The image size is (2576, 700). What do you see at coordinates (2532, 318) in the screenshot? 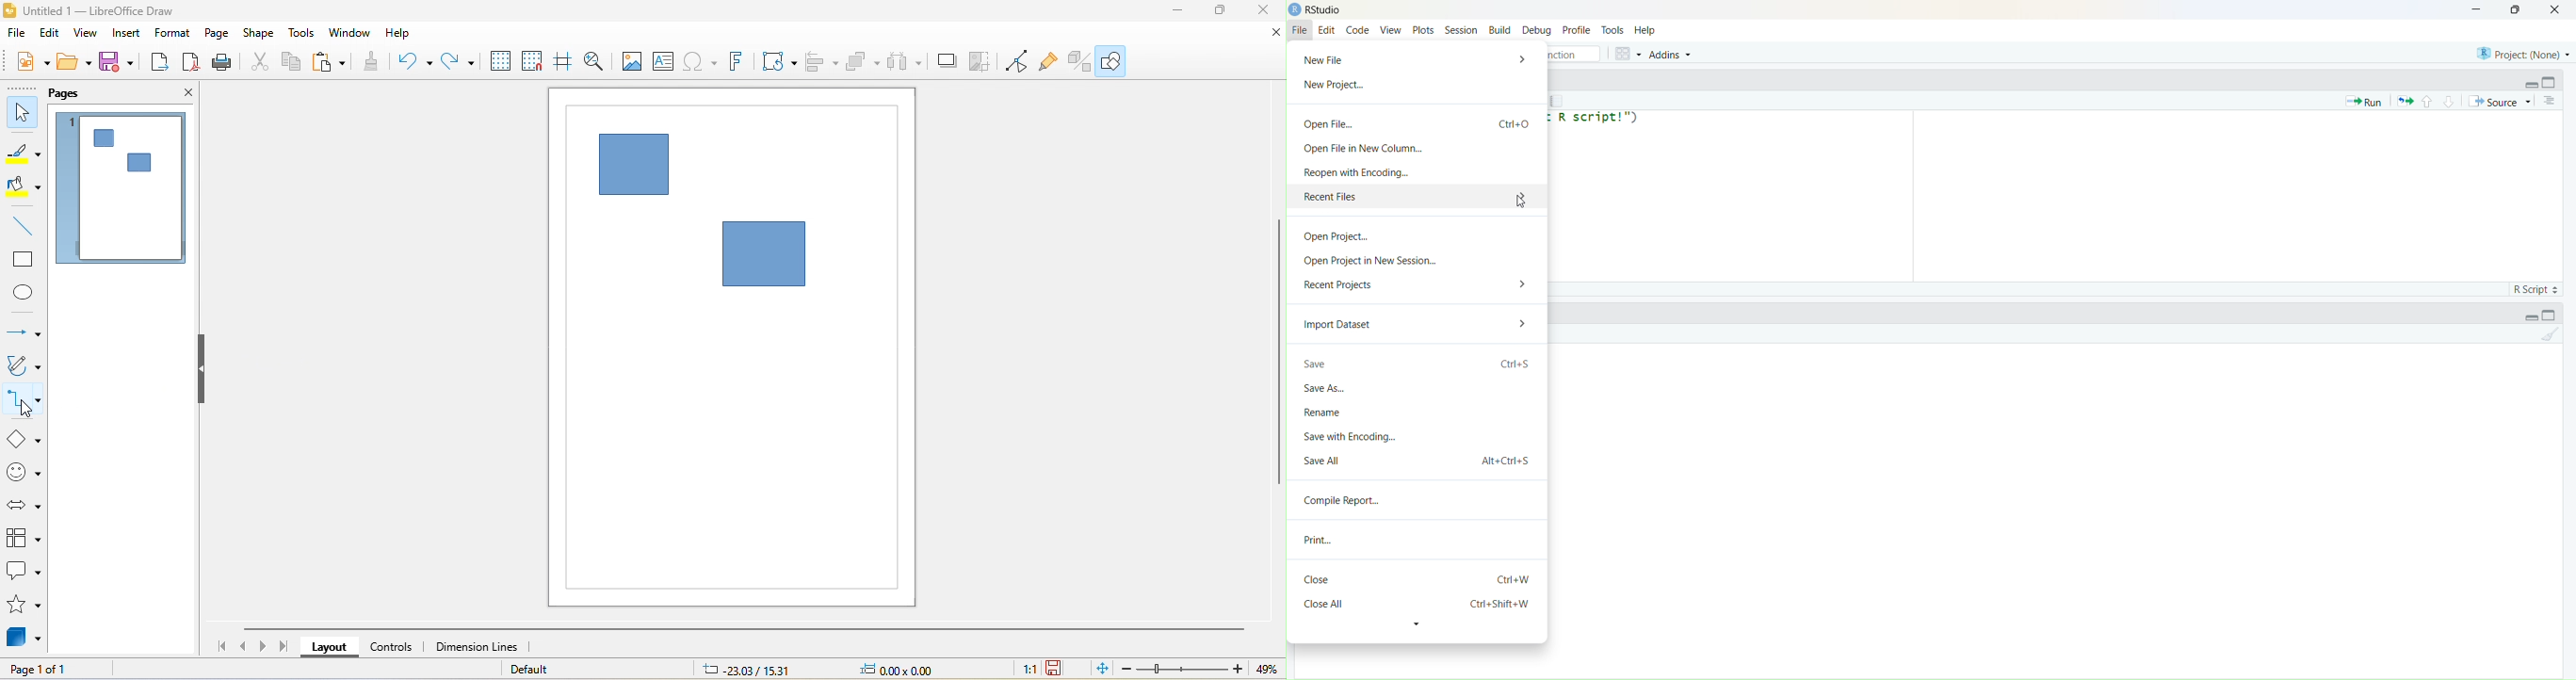
I see `Minimize` at bounding box center [2532, 318].